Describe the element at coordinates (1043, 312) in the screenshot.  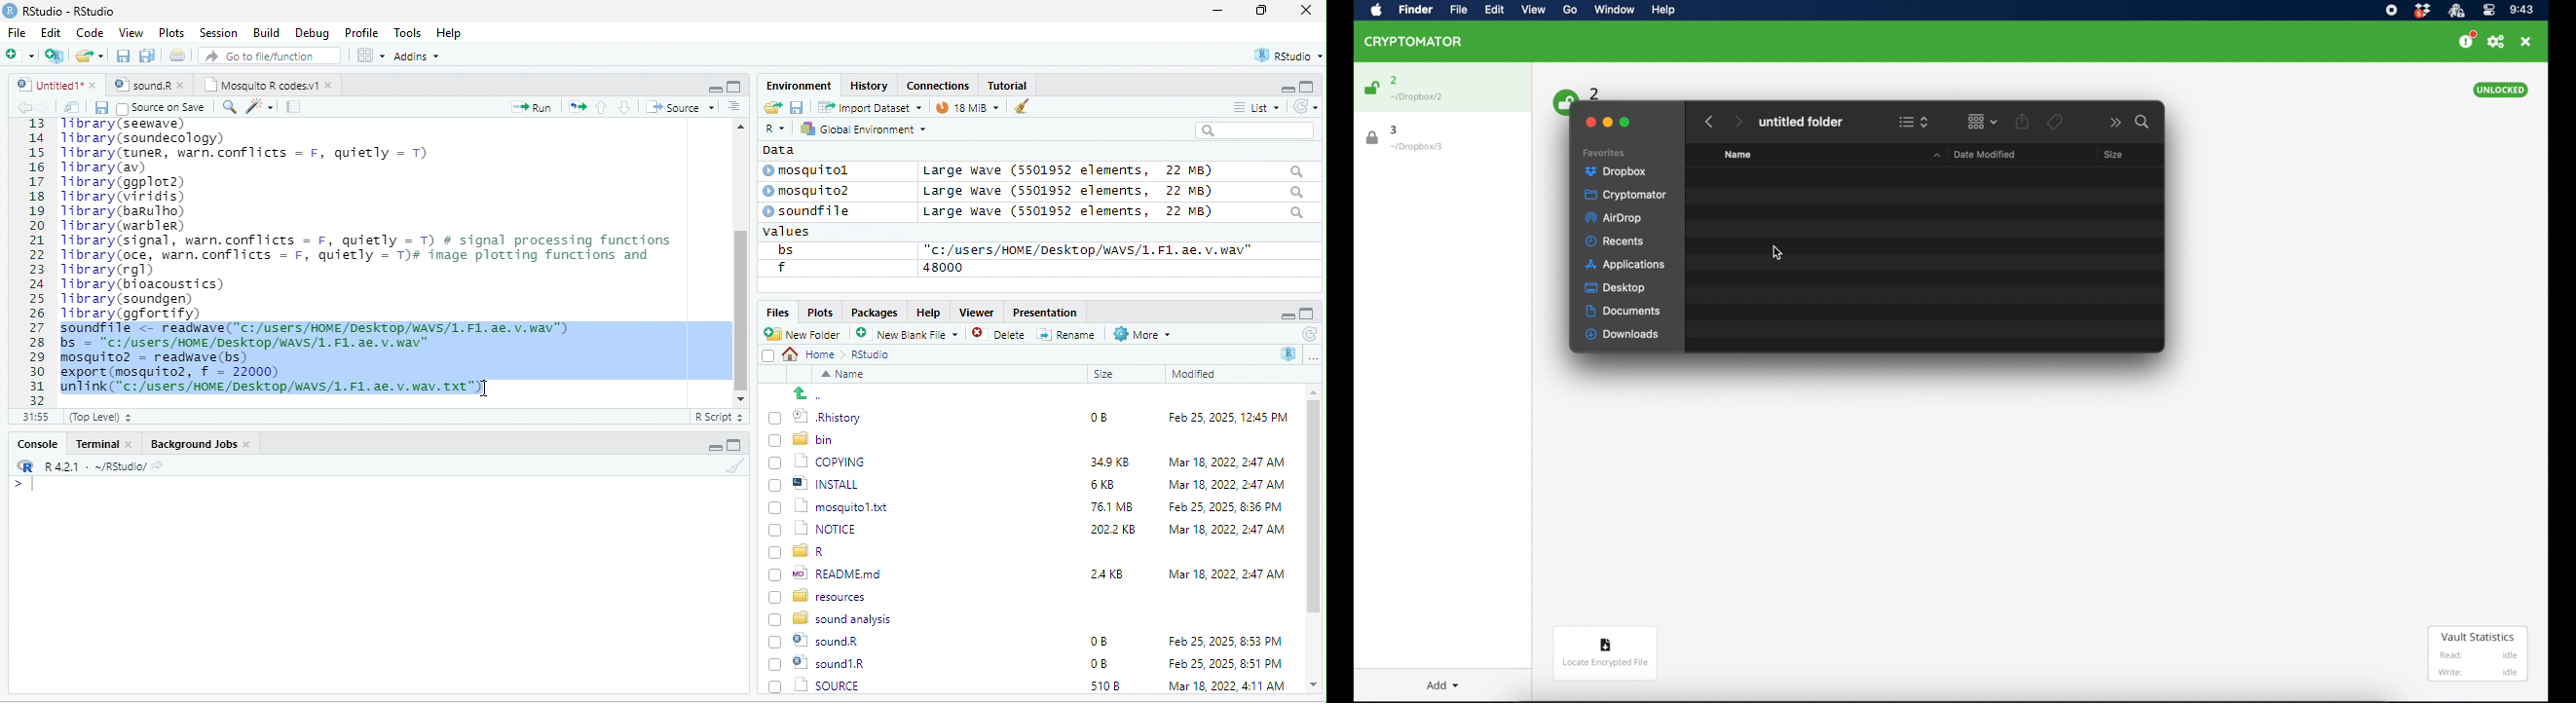
I see `Presentation` at that location.